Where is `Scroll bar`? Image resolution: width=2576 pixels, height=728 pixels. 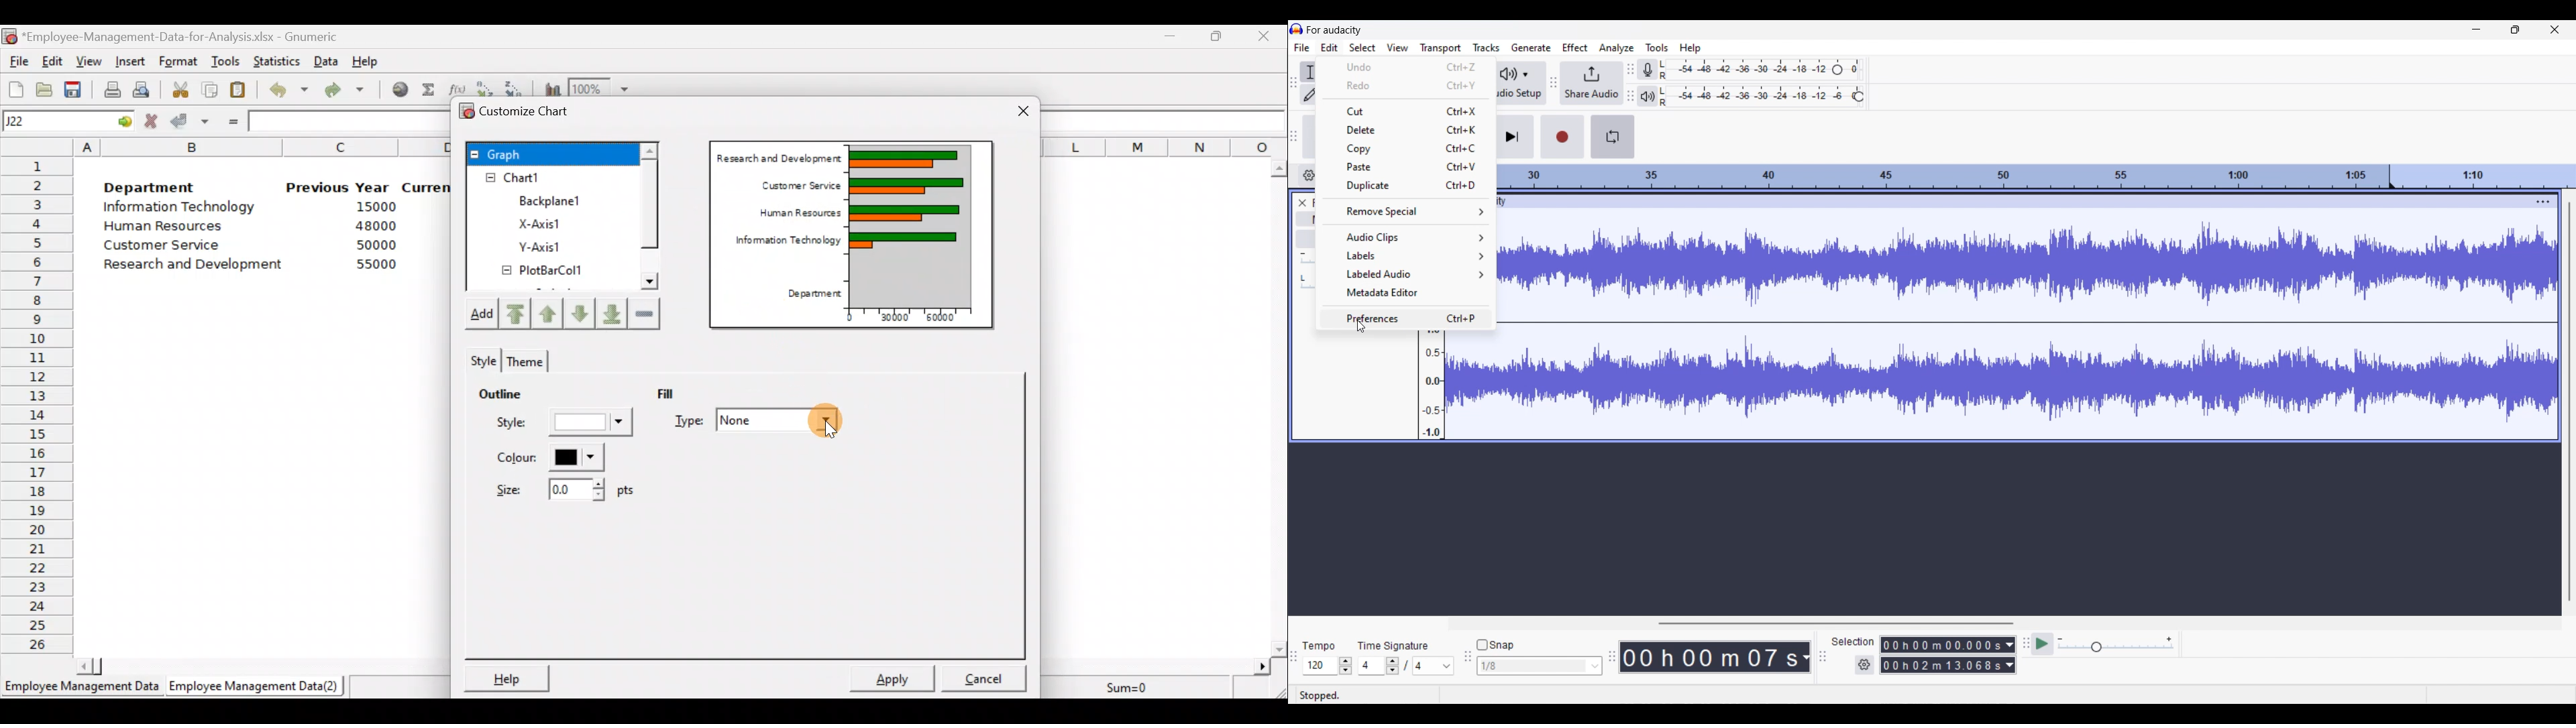
Scroll bar is located at coordinates (1280, 404).